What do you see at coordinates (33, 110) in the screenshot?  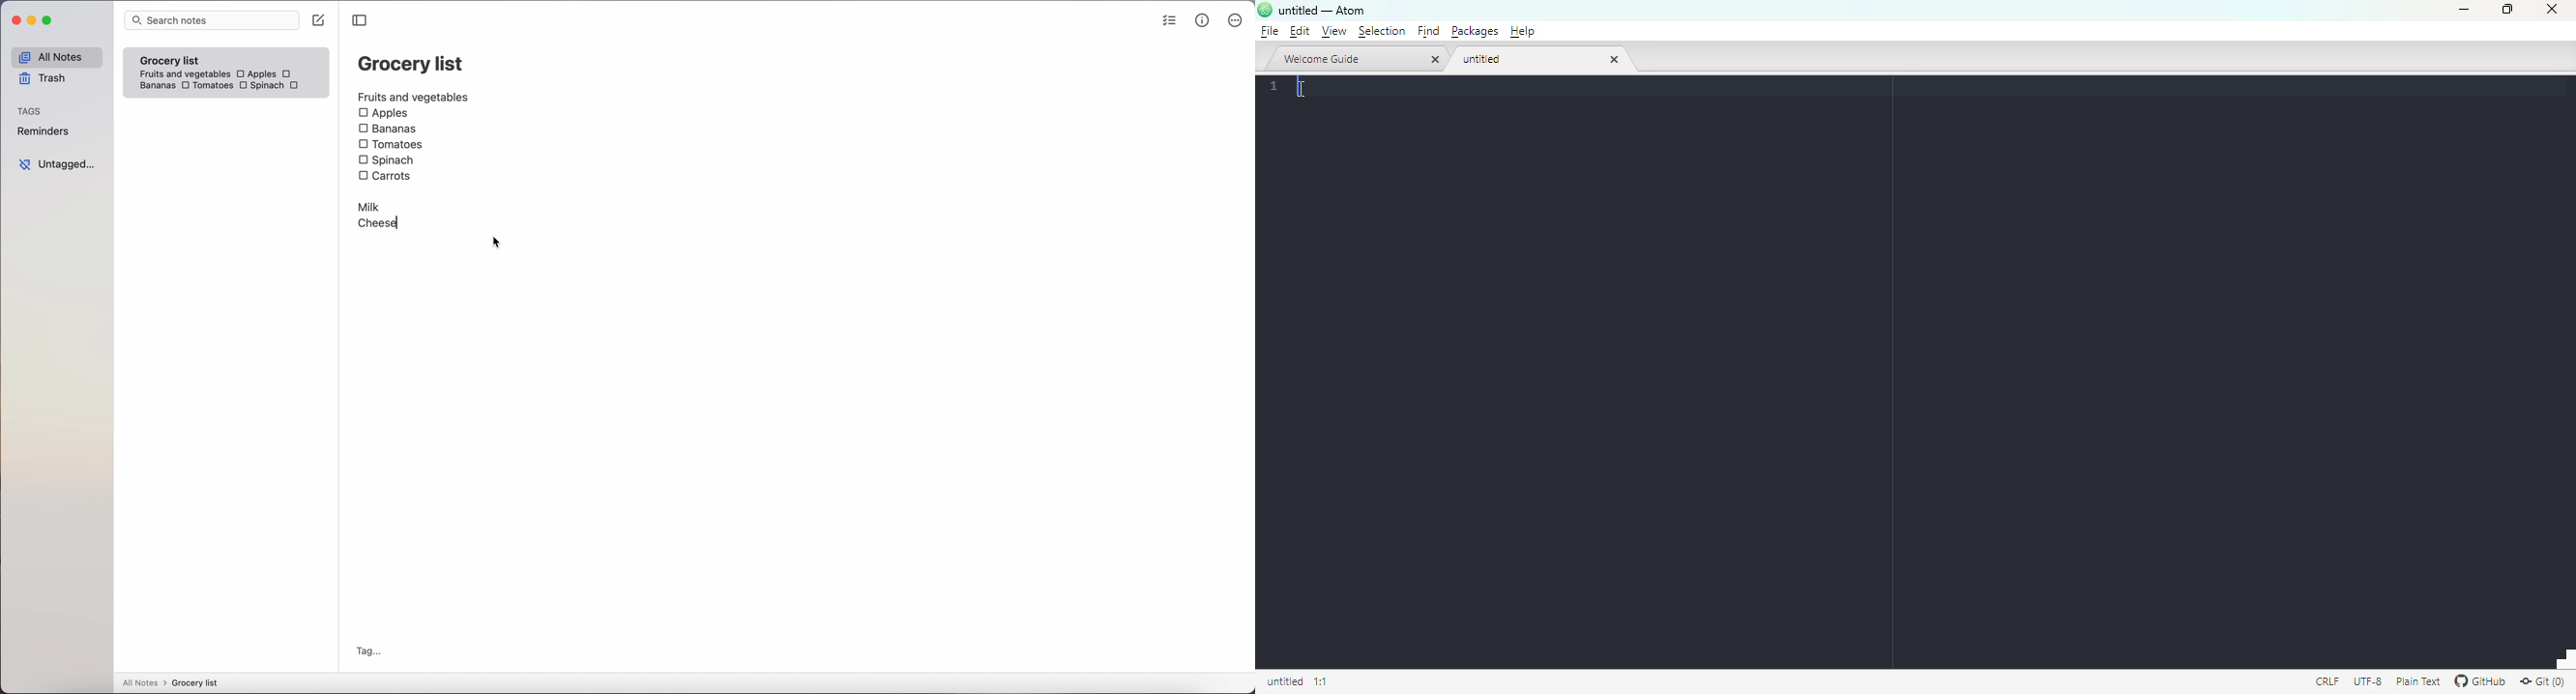 I see `tags` at bounding box center [33, 110].